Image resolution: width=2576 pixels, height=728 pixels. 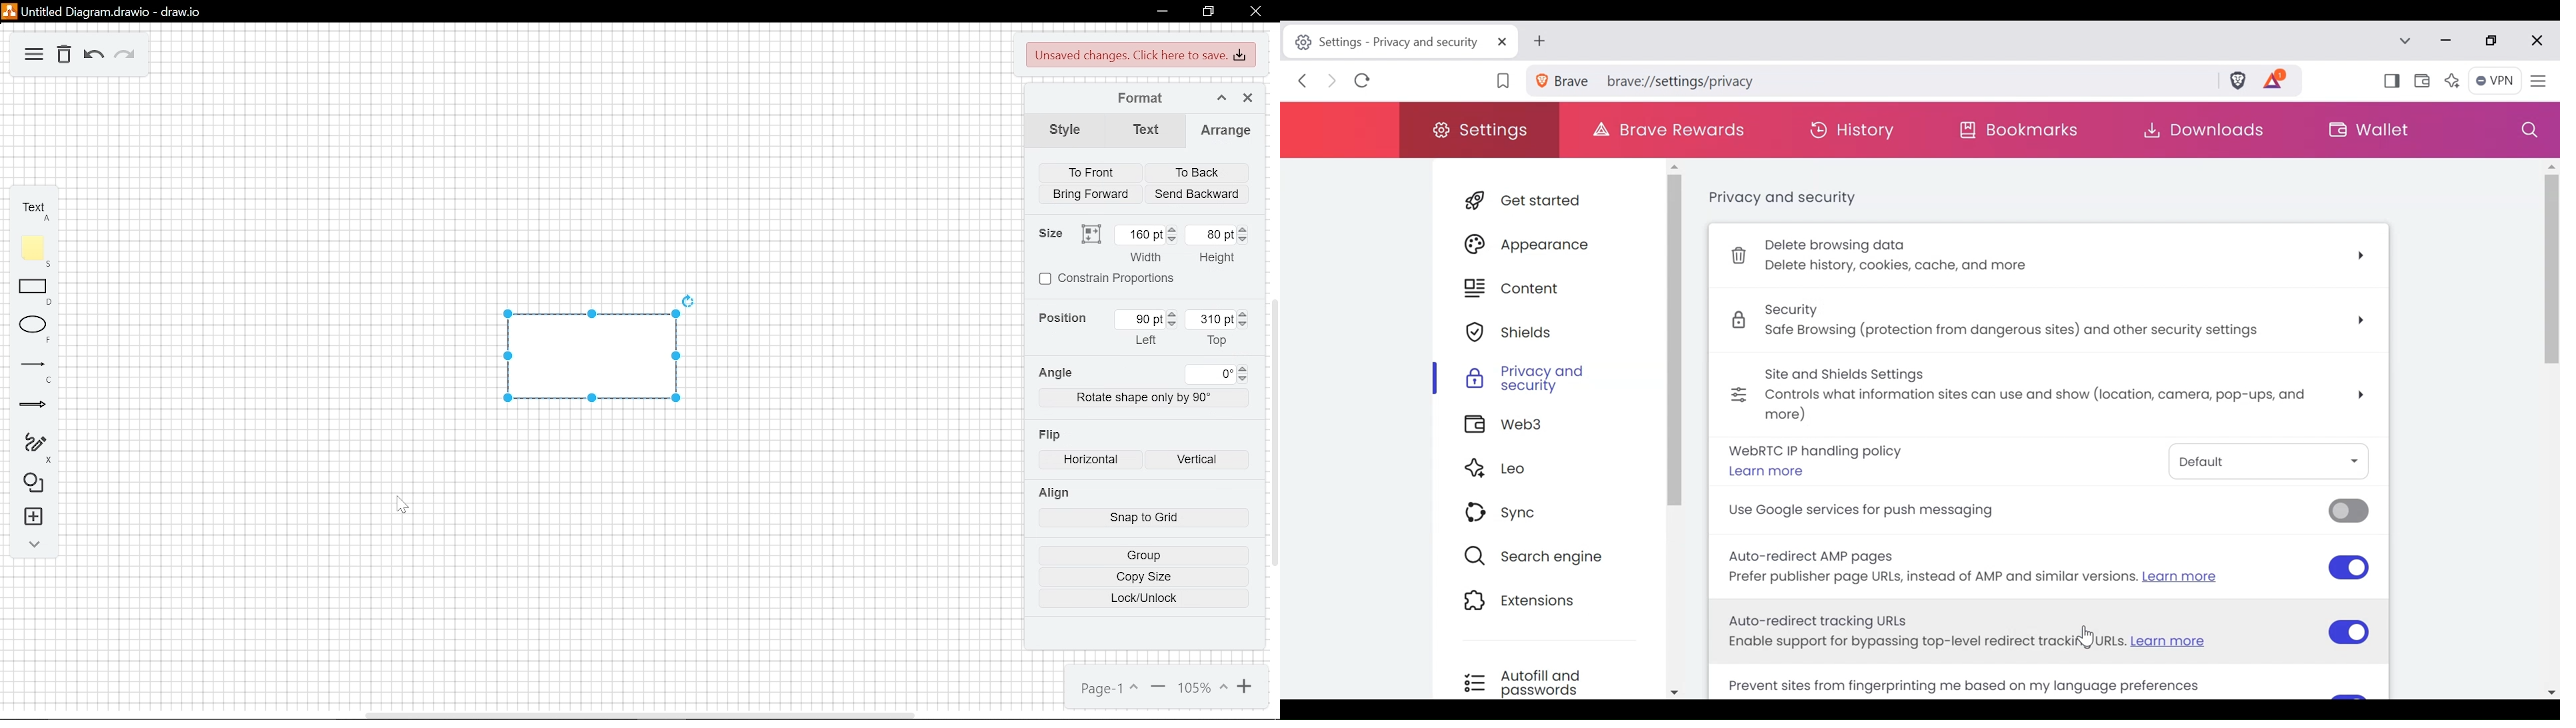 What do you see at coordinates (37, 330) in the screenshot?
I see `ellipse` at bounding box center [37, 330].